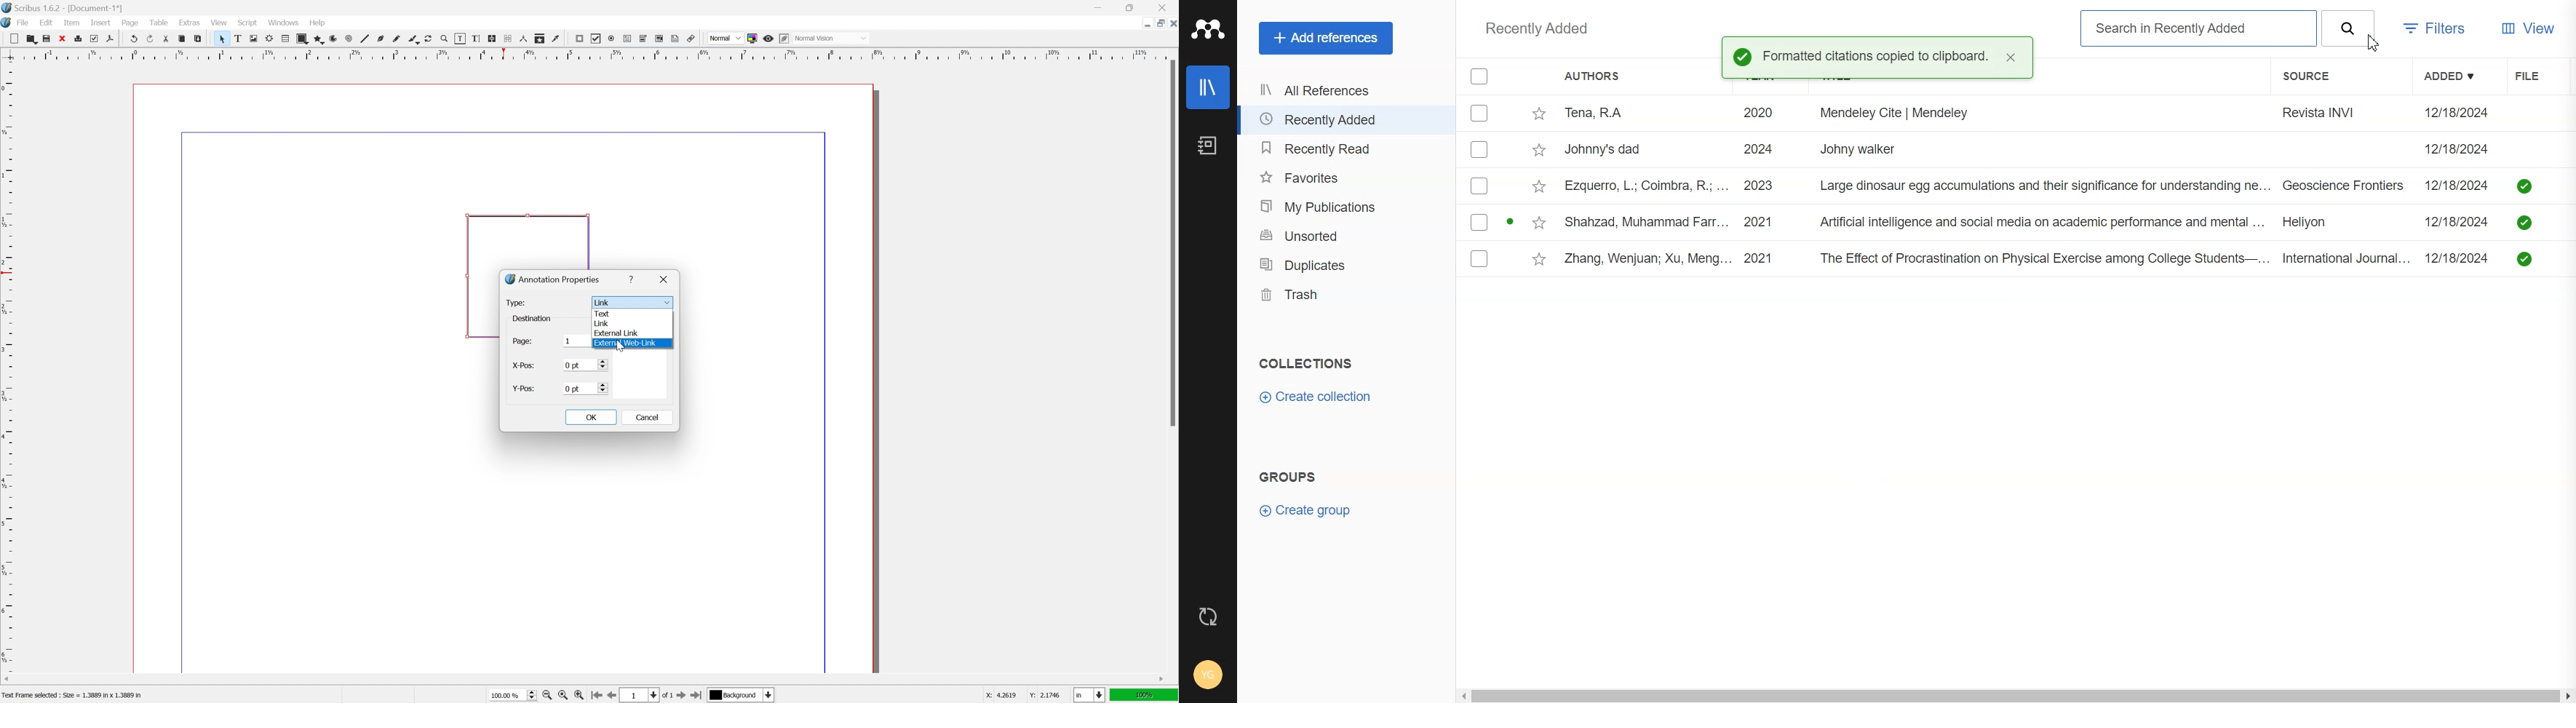 The height and width of the screenshot is (728, 2576). I want to click on zoom out, so click(546, 696).